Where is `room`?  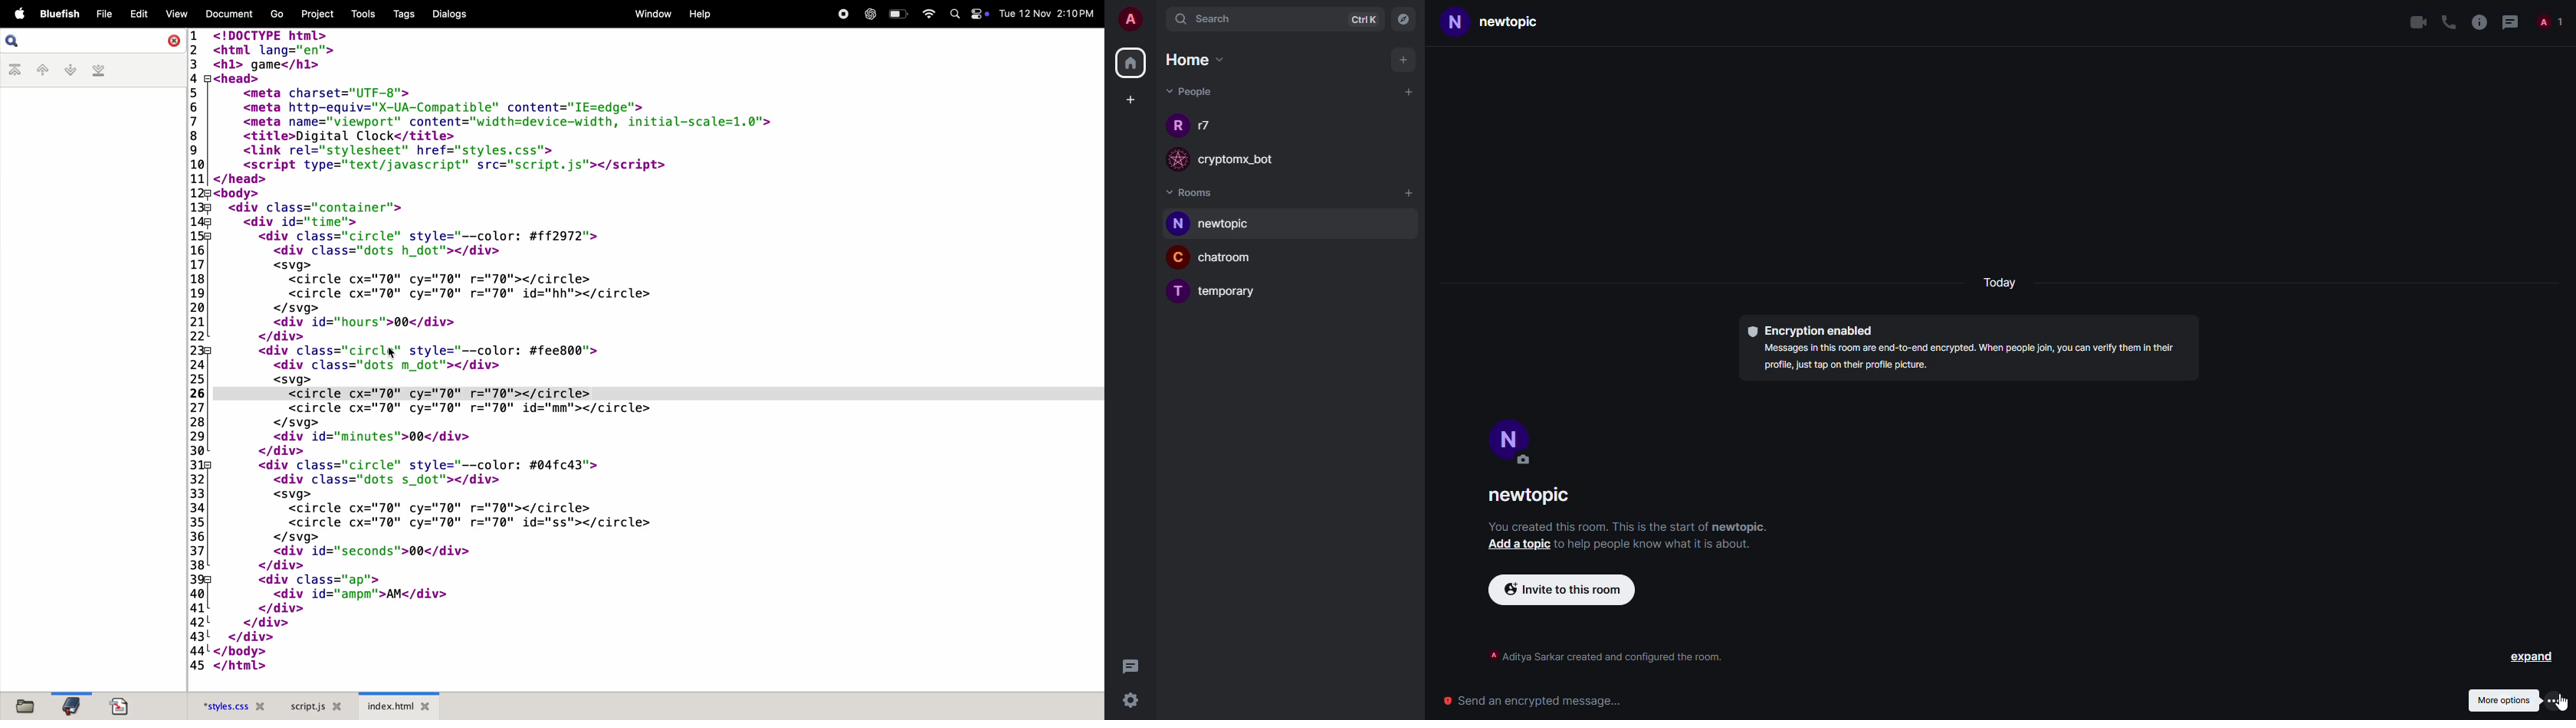 room is located at coordinates (1531, 497).